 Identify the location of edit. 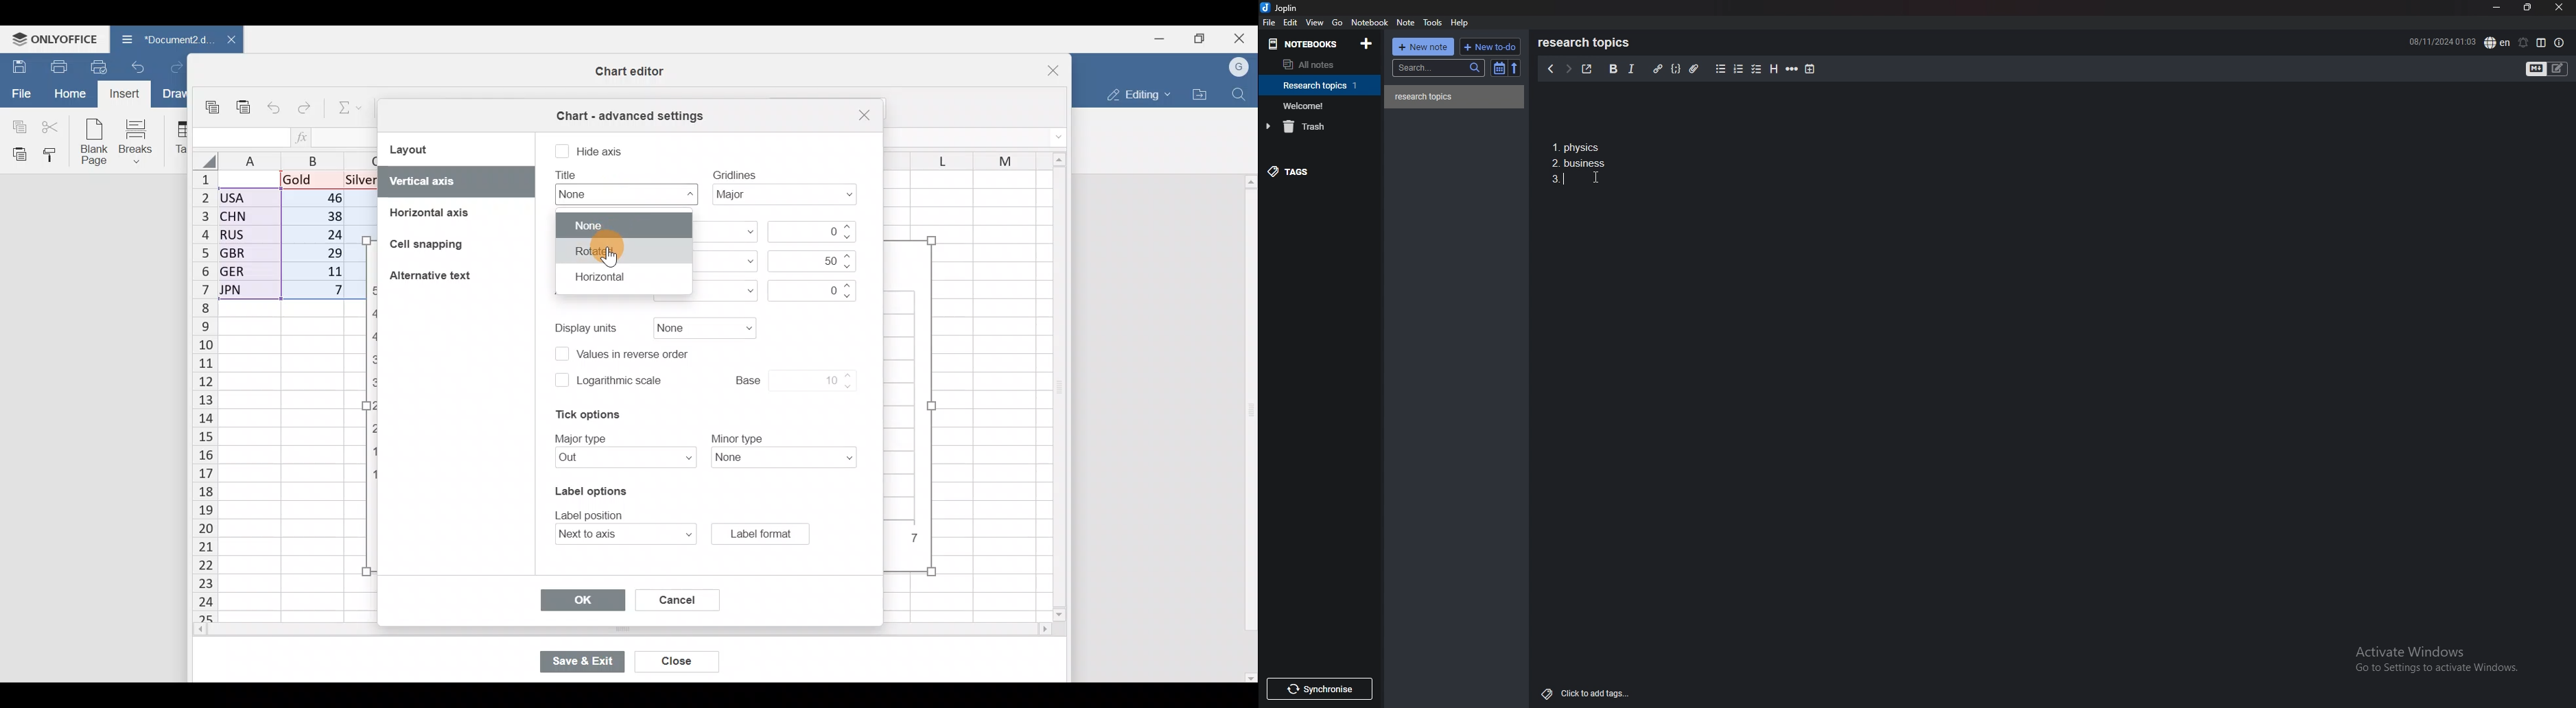
(1290, 22).